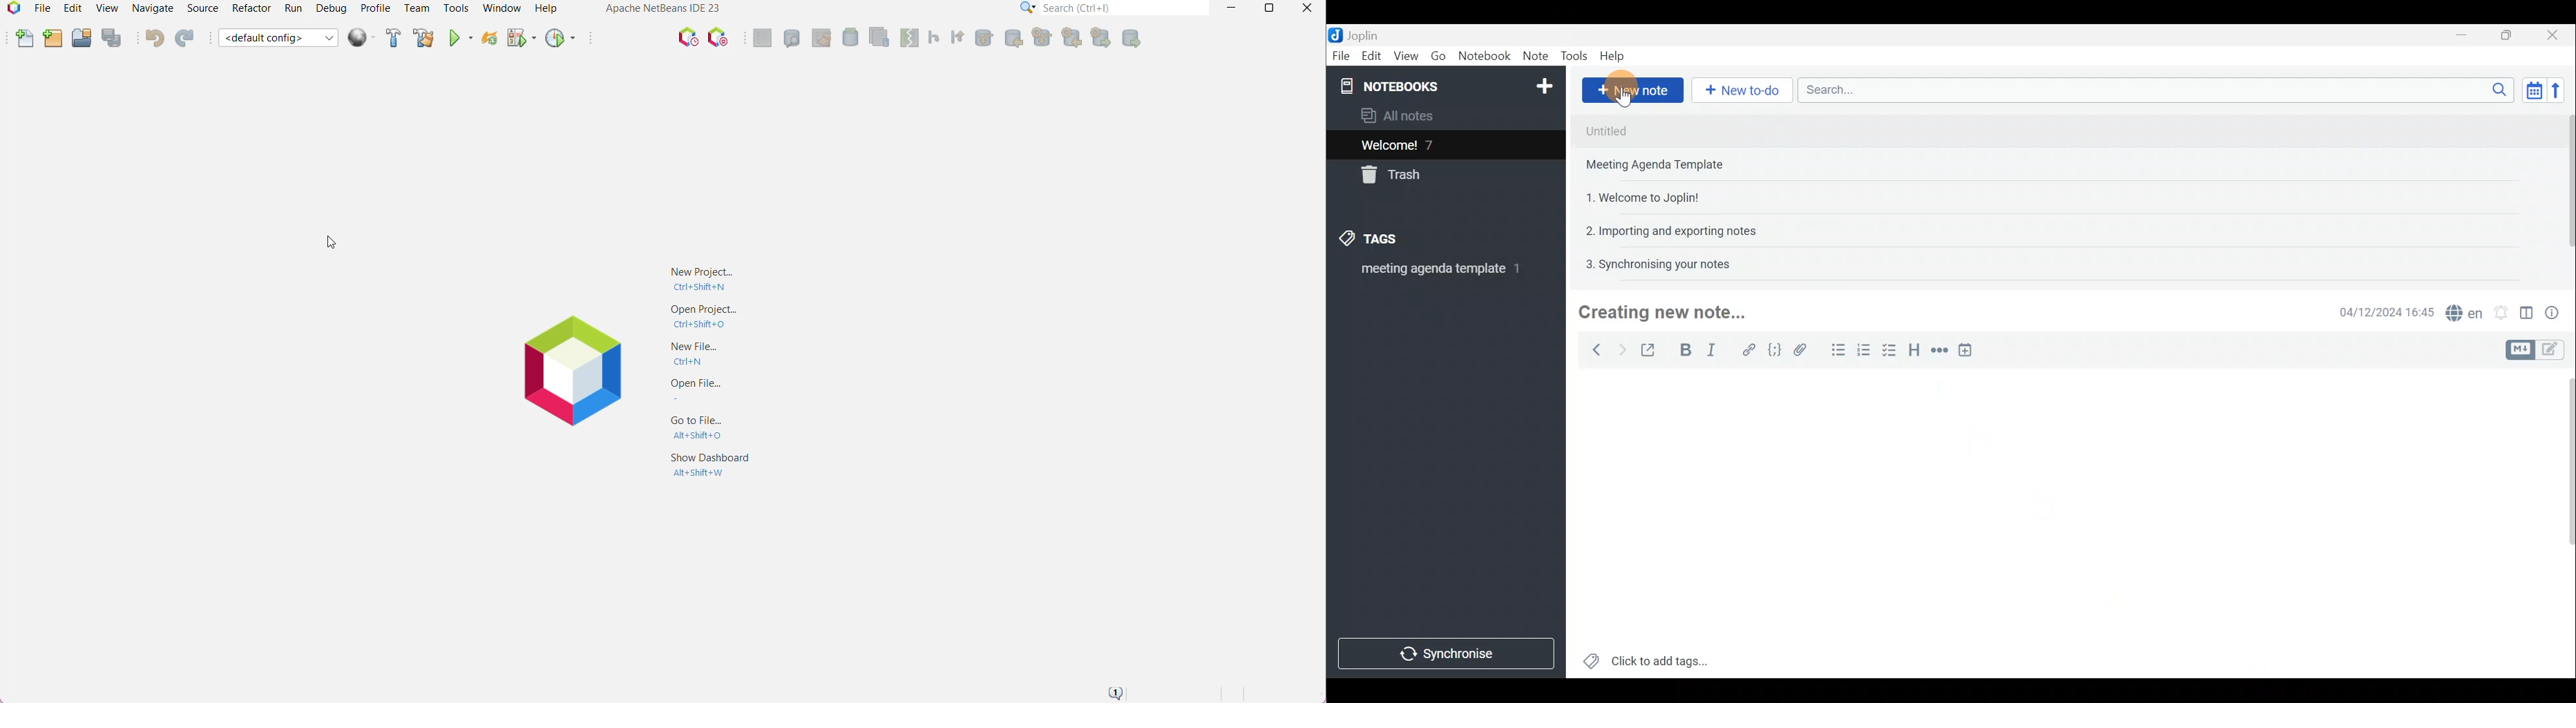  What do you see at coordinates (2153, 91) in the screenshot?
I see `Search bar` at bounding box center [2153, 91].